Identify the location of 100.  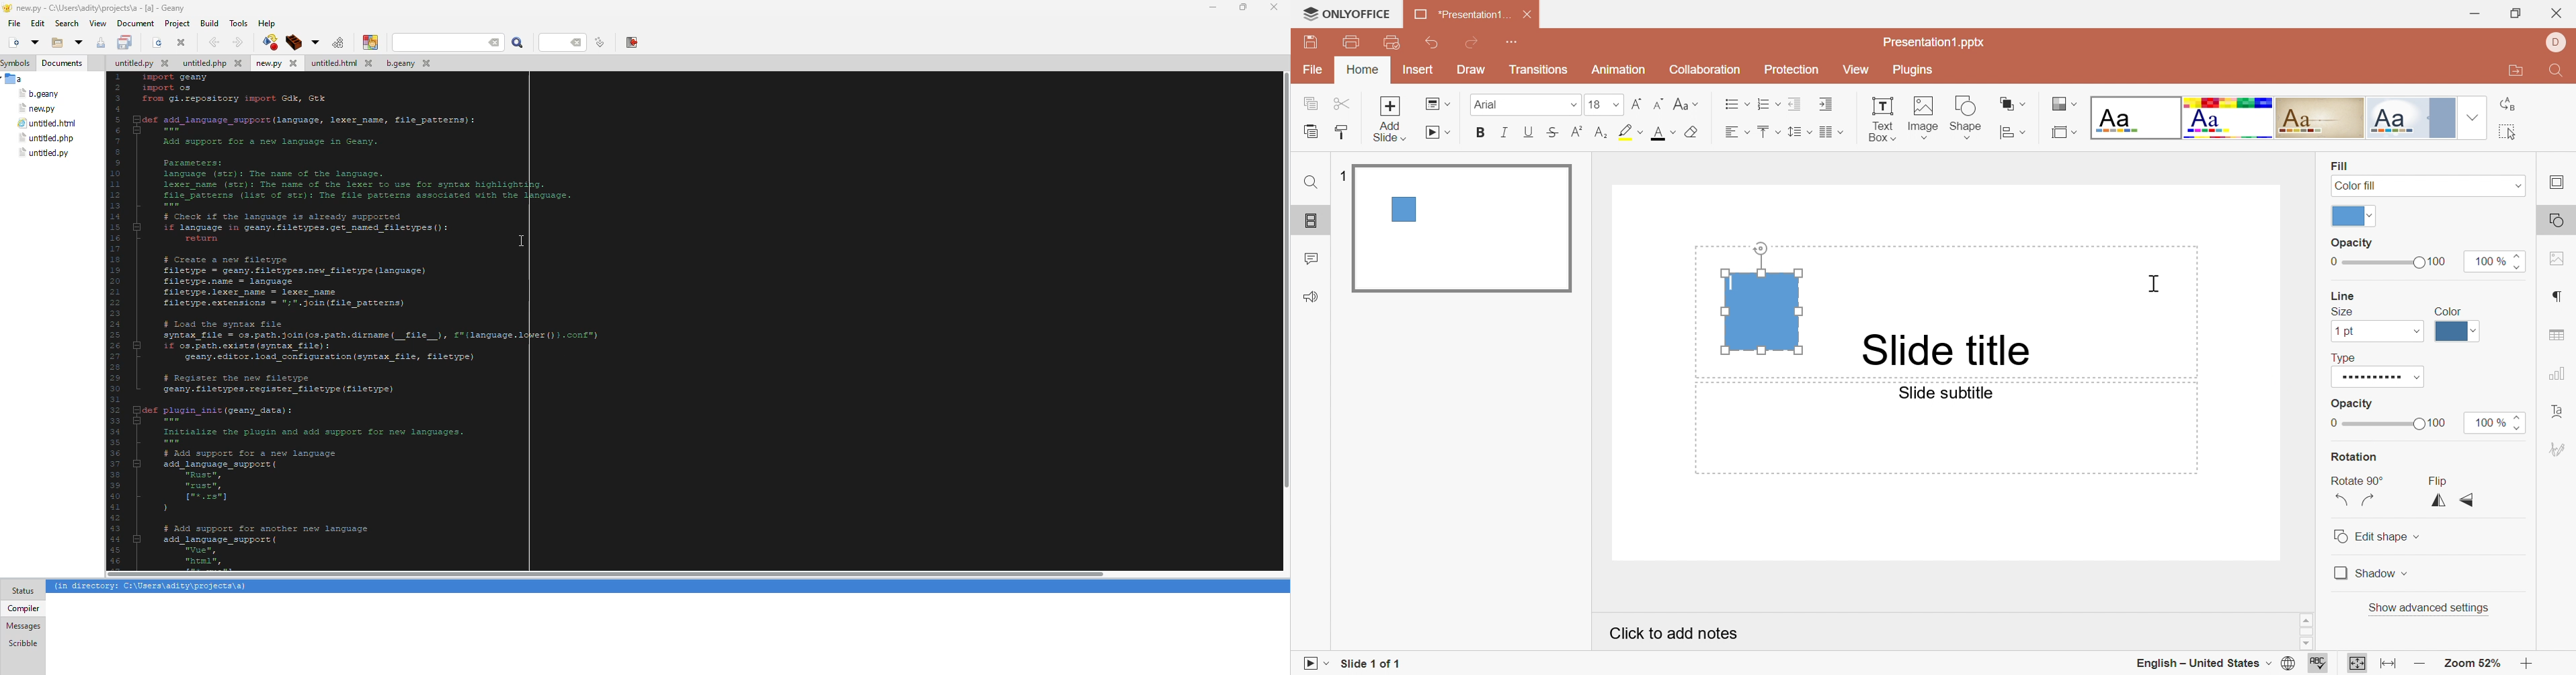
(2438, 261).